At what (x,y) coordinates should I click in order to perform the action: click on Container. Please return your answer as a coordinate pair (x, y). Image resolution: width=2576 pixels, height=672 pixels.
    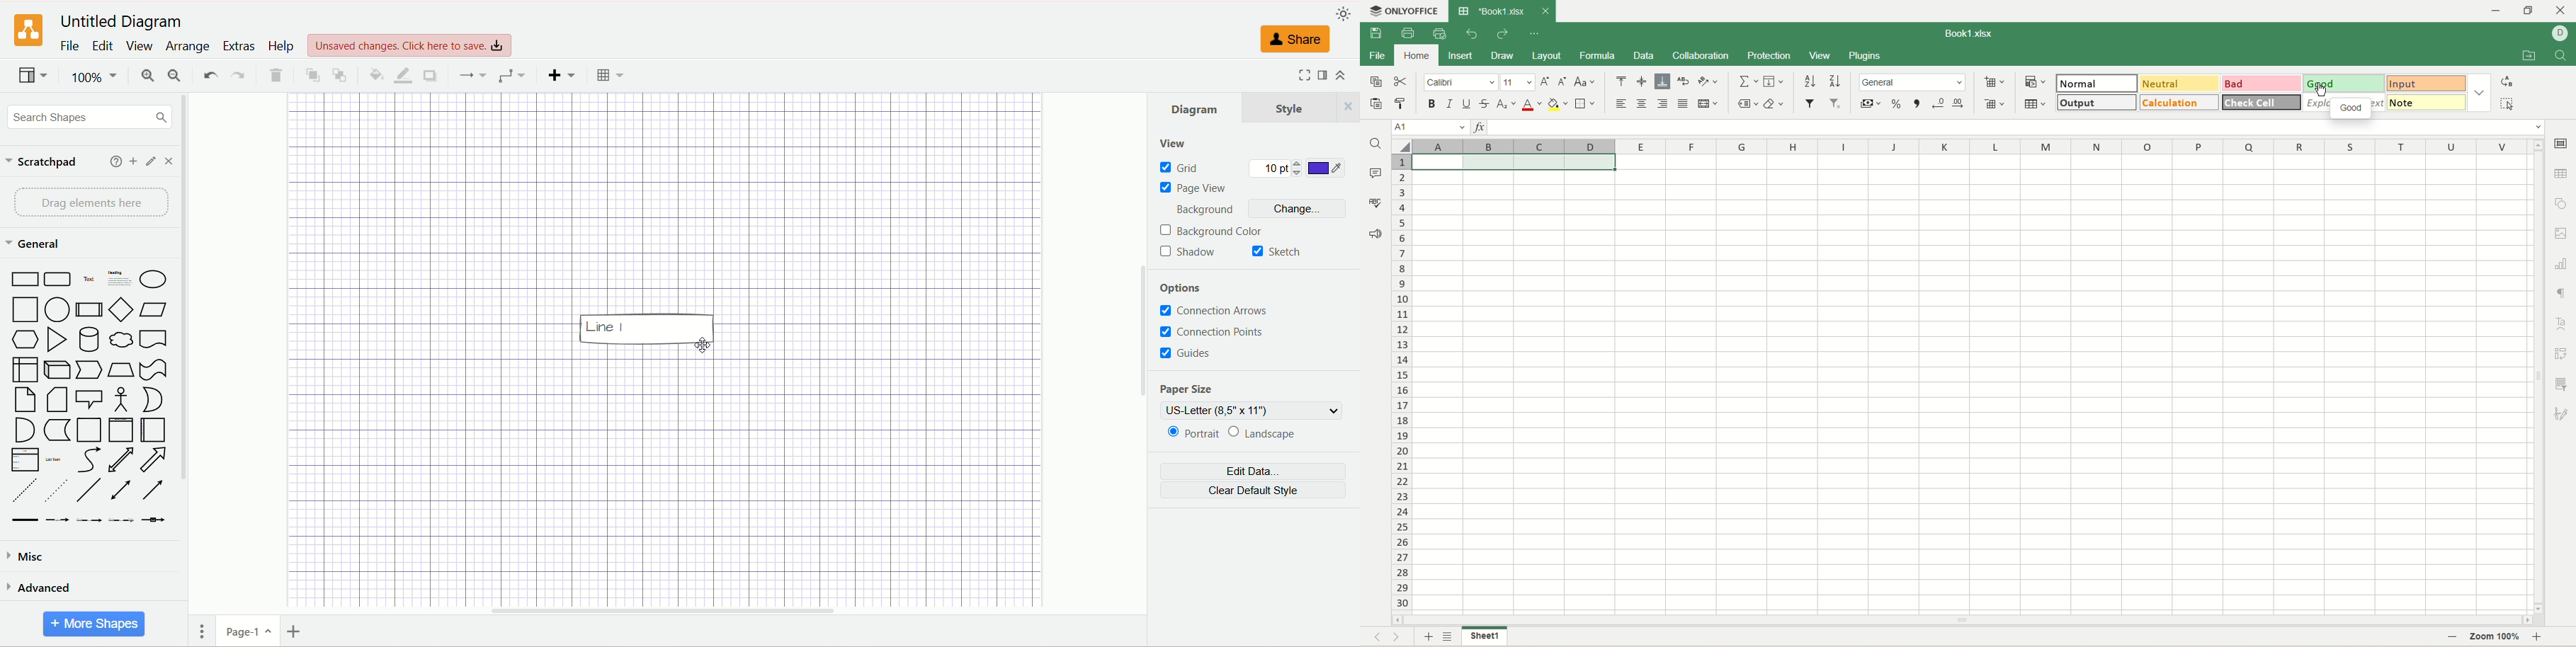
    Looking at the image, I should click on (89, 430).